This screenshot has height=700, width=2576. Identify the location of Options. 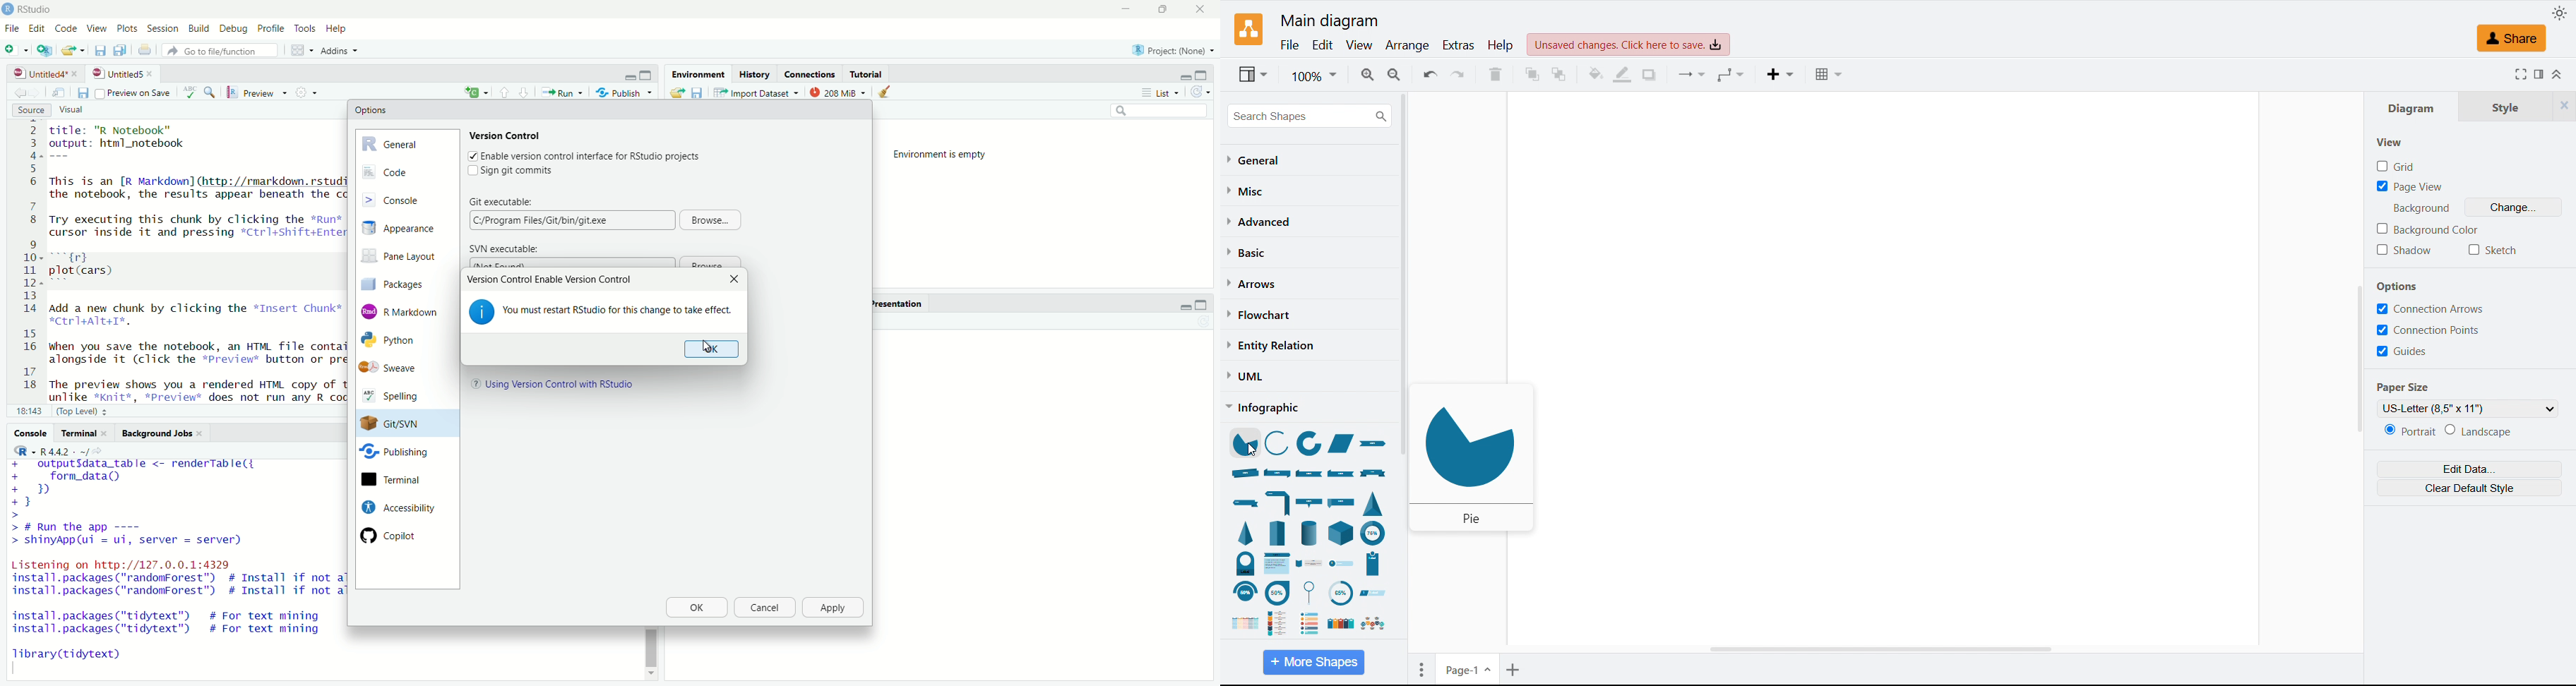
(371, 110).